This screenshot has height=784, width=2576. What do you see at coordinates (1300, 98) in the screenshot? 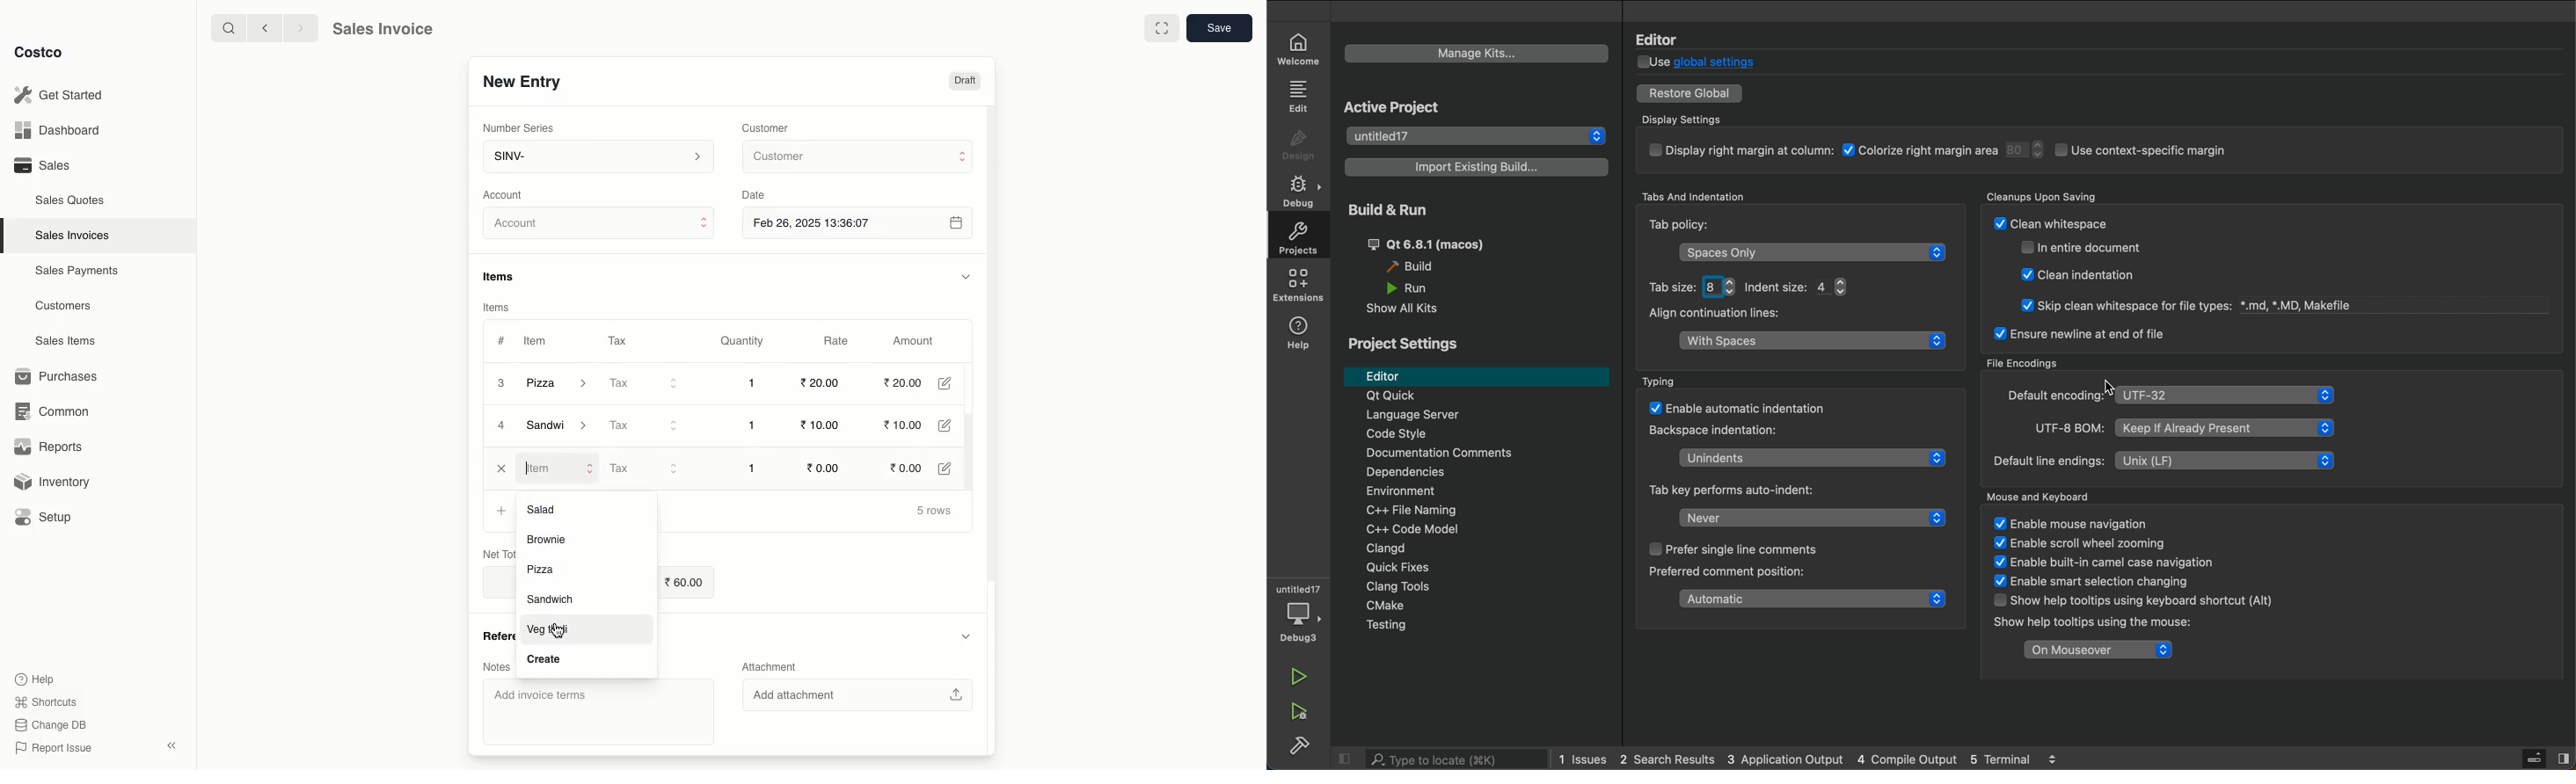
I see `edit` at bounding box center [1300, 98].